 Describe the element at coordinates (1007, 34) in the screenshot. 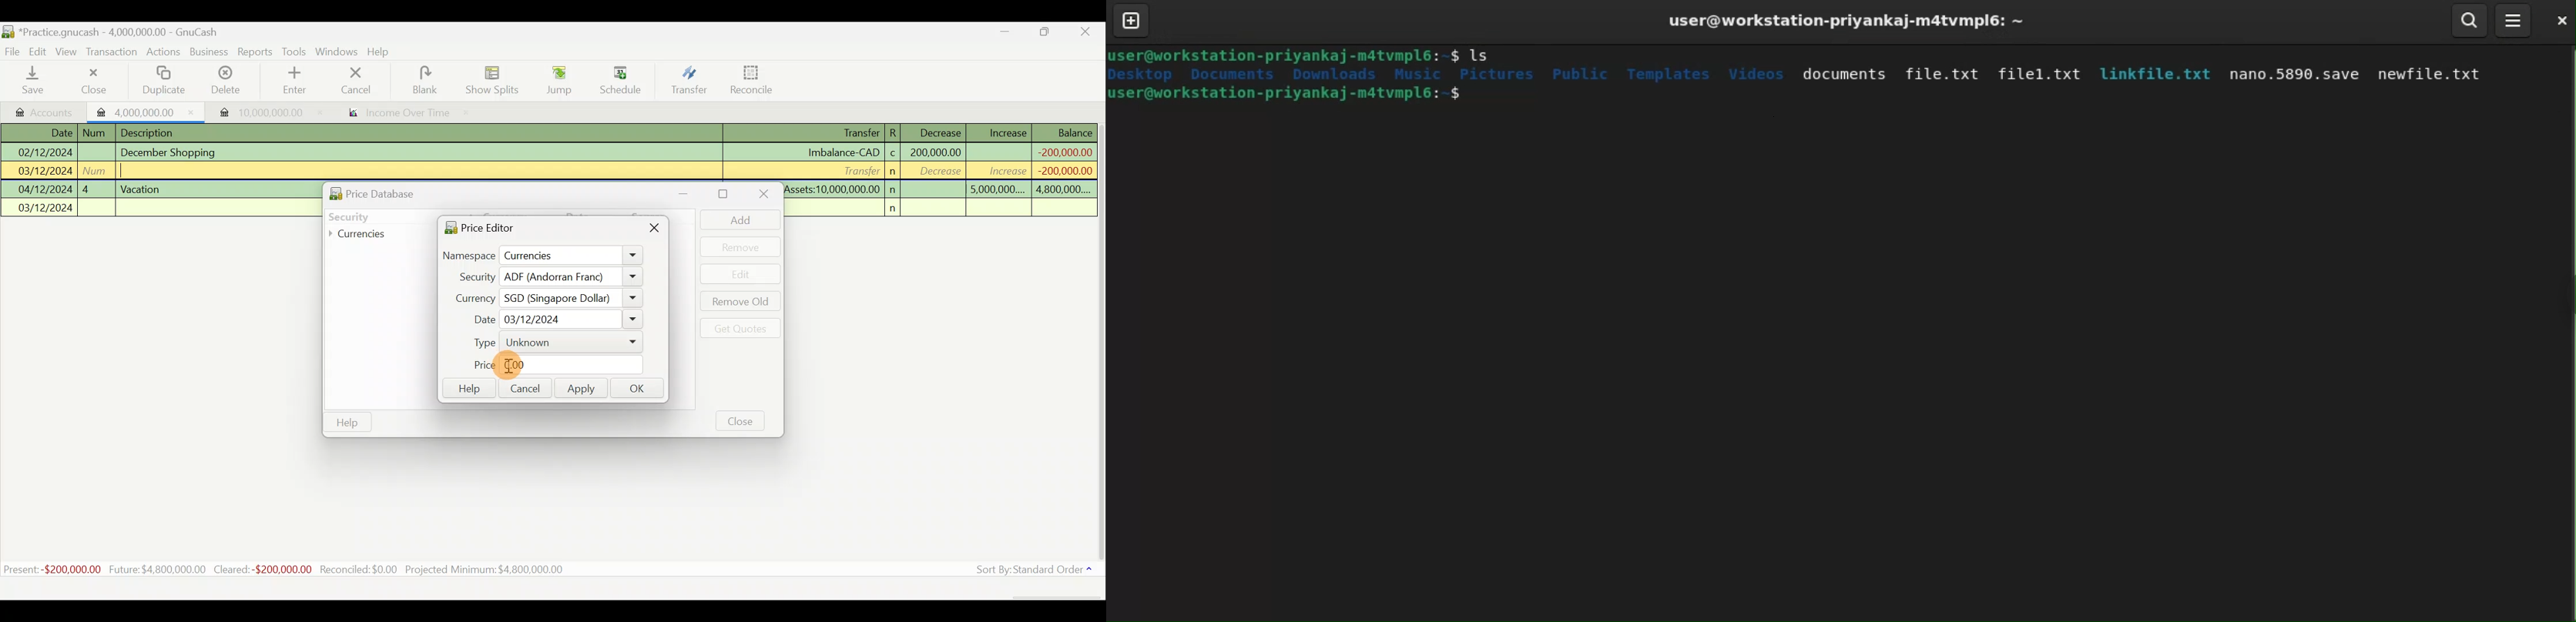

I see `Minimise` at that location.